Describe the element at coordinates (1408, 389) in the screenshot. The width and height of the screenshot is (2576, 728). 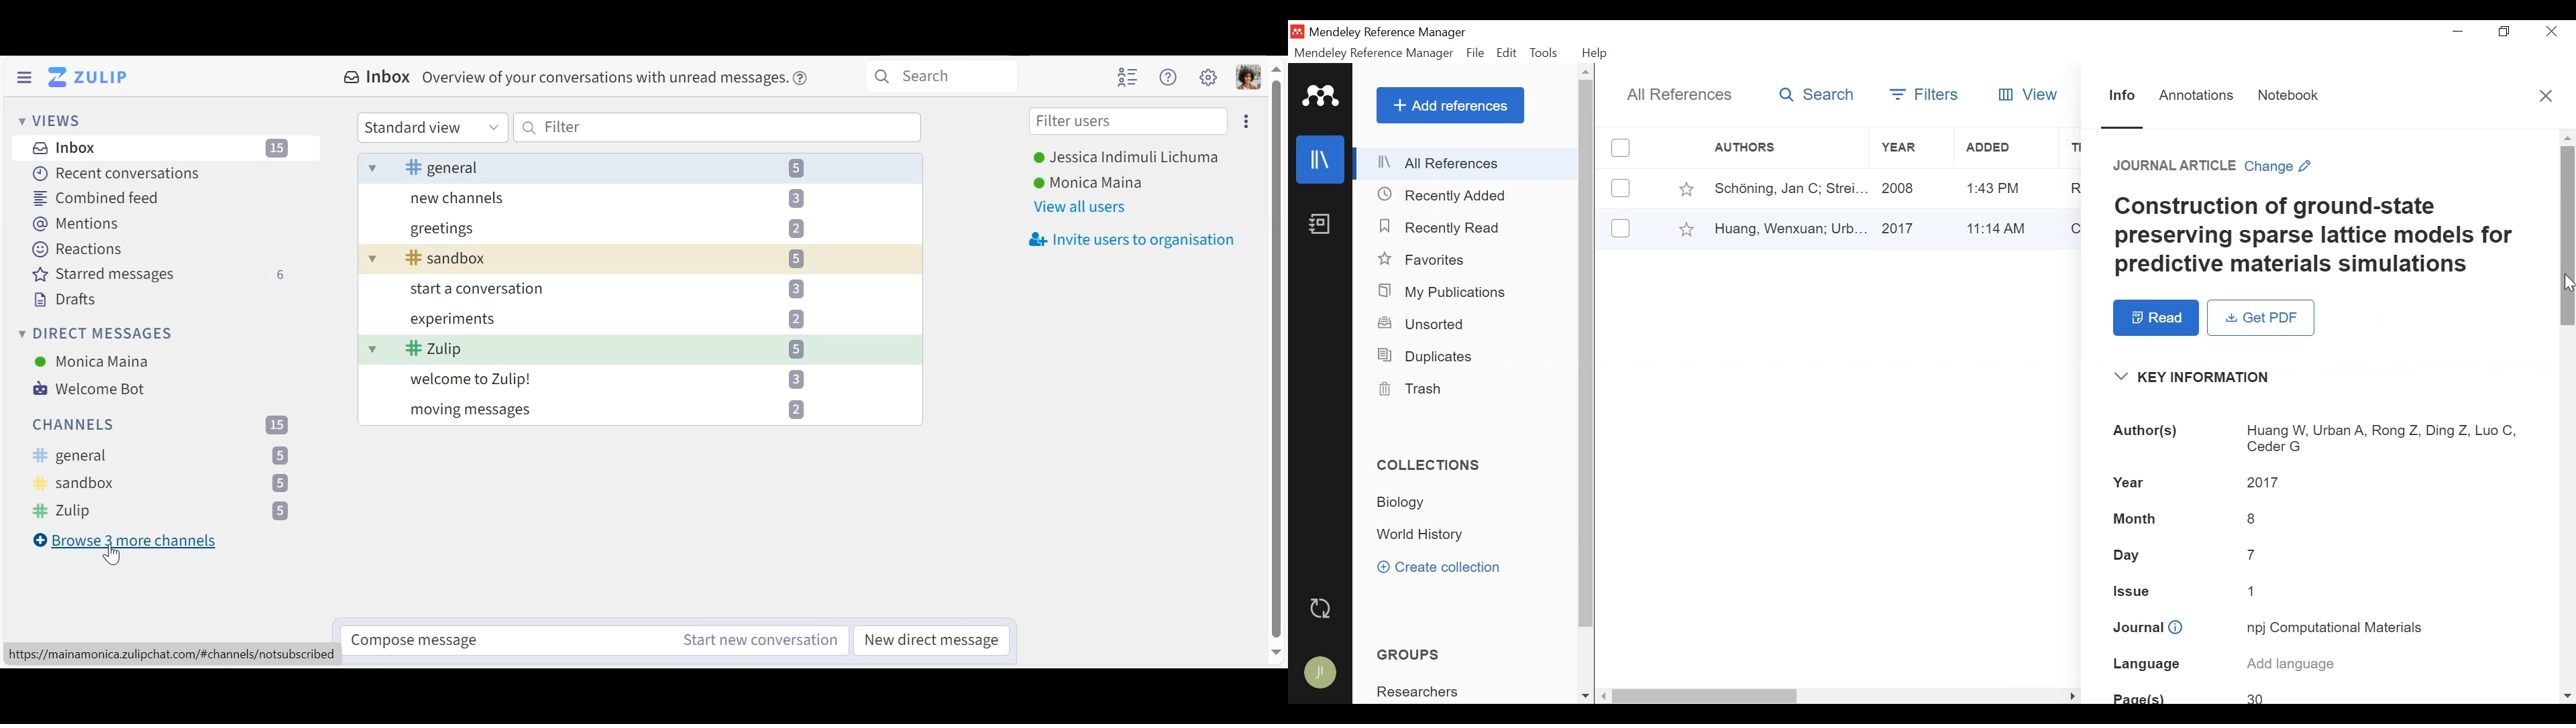
I see `Trash` at that location.